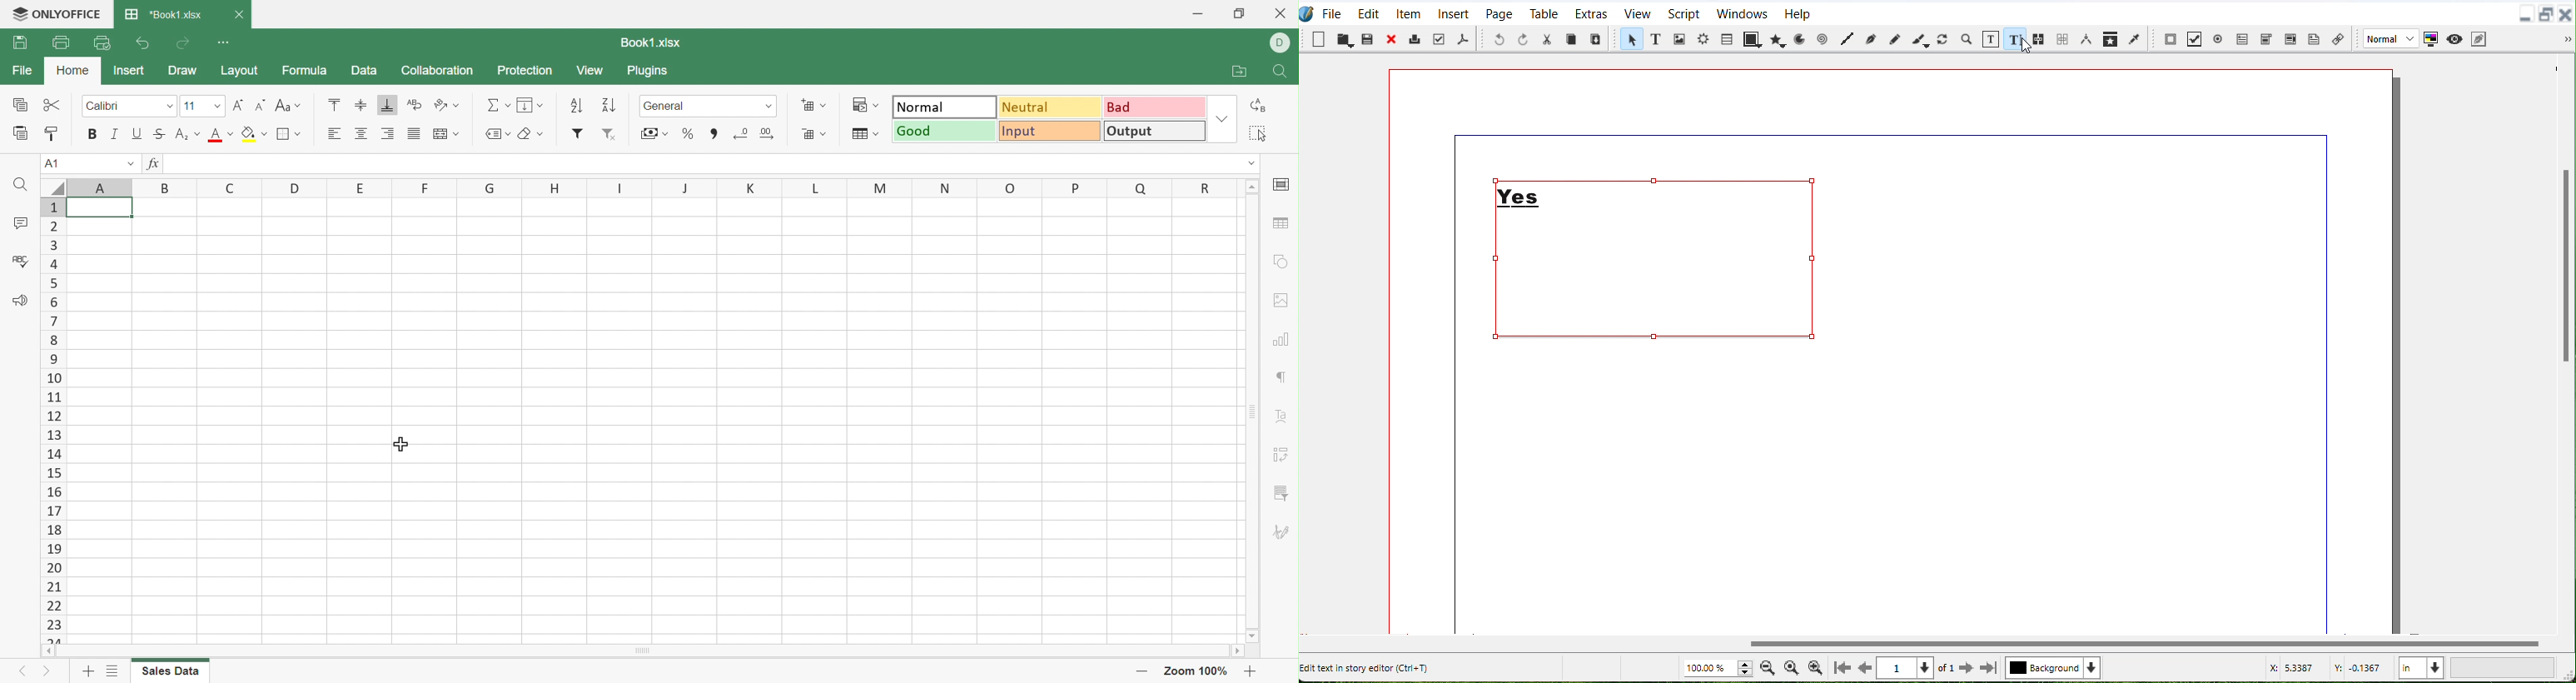 Image resolution: width=2576 pixels, height=700 pixels. What do you see at coordinates (168, 106) in the screenshot?
I see `Fonts drop down` at bounding box center [168, 106].